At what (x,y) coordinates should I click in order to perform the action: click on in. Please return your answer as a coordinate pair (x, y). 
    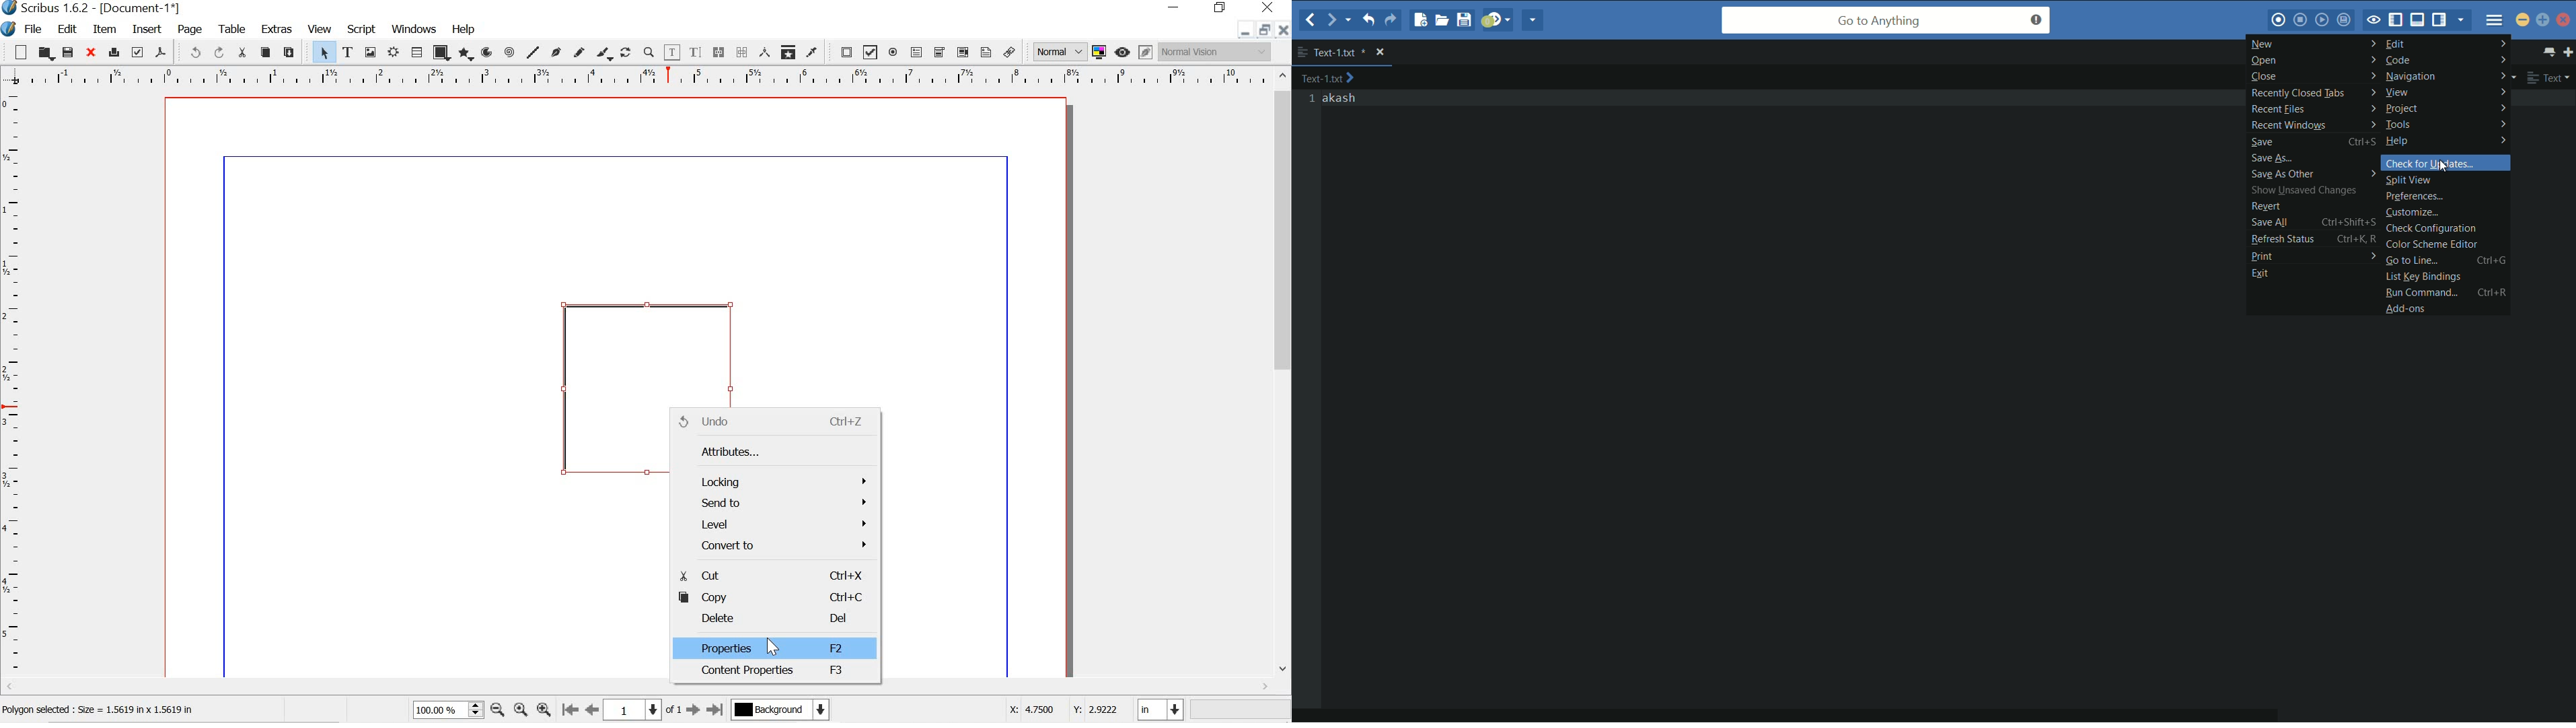
    Looking at the image, I should click on (1161, 710).